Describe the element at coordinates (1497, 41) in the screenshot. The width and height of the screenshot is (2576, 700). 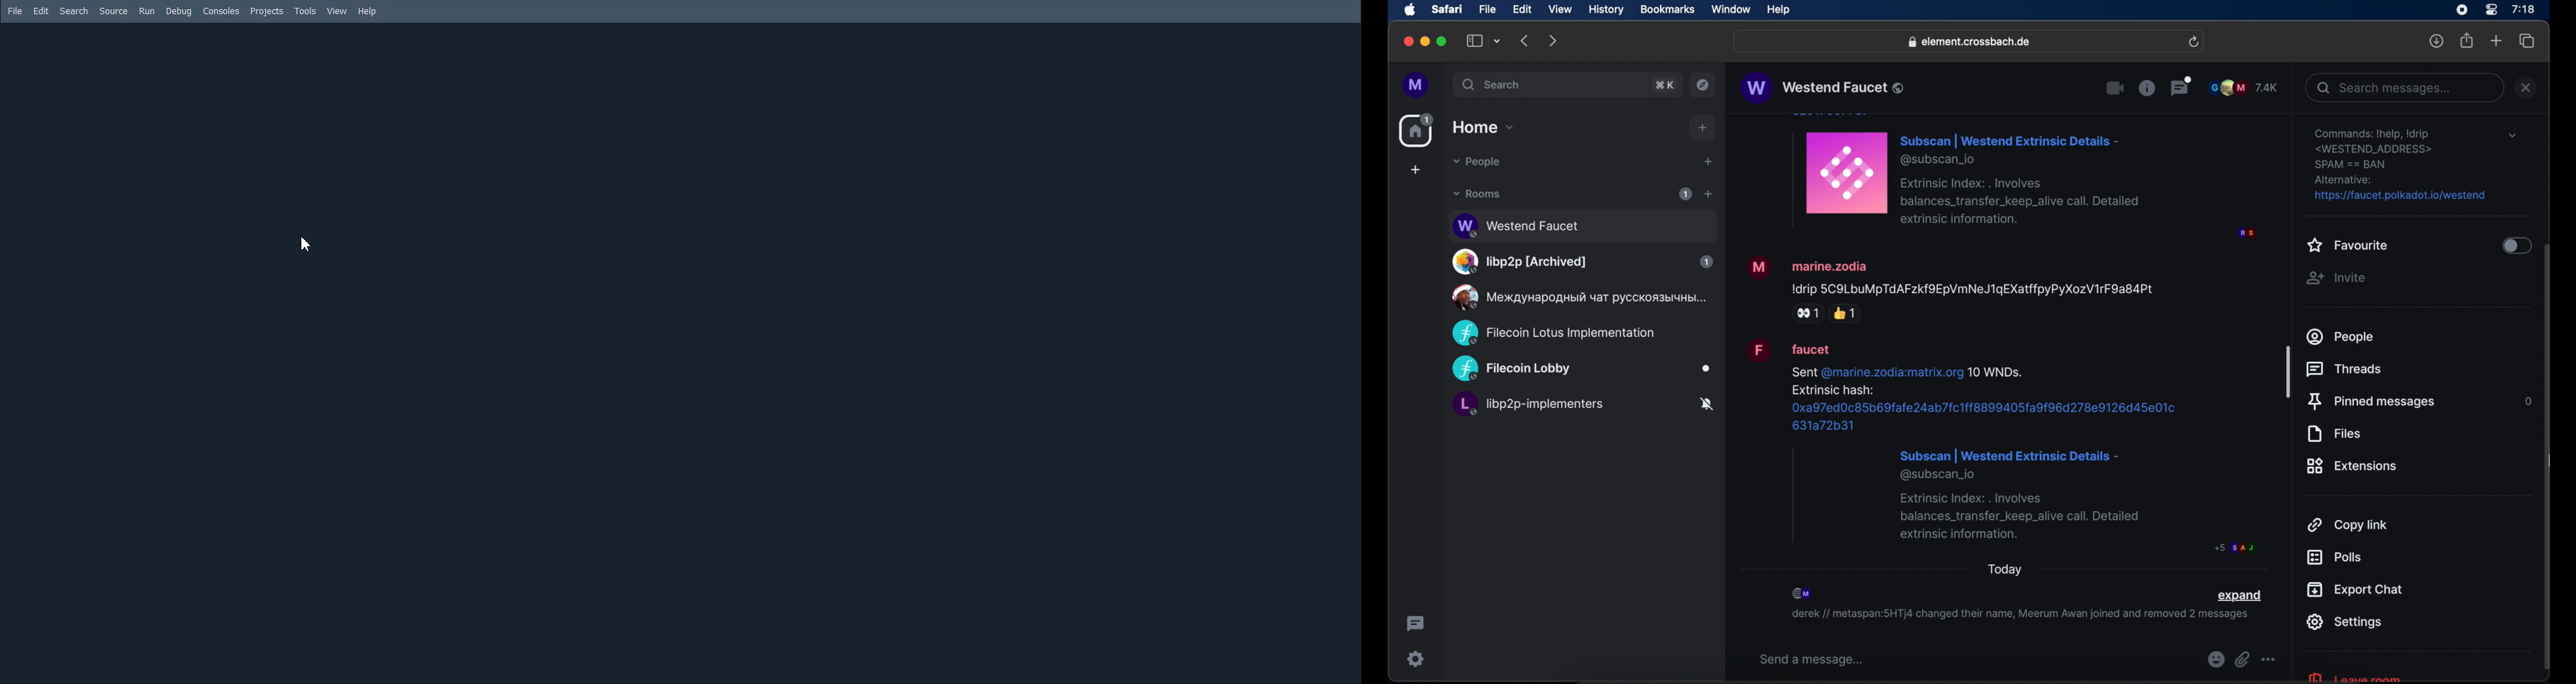
I see `tab group picker` at that location.